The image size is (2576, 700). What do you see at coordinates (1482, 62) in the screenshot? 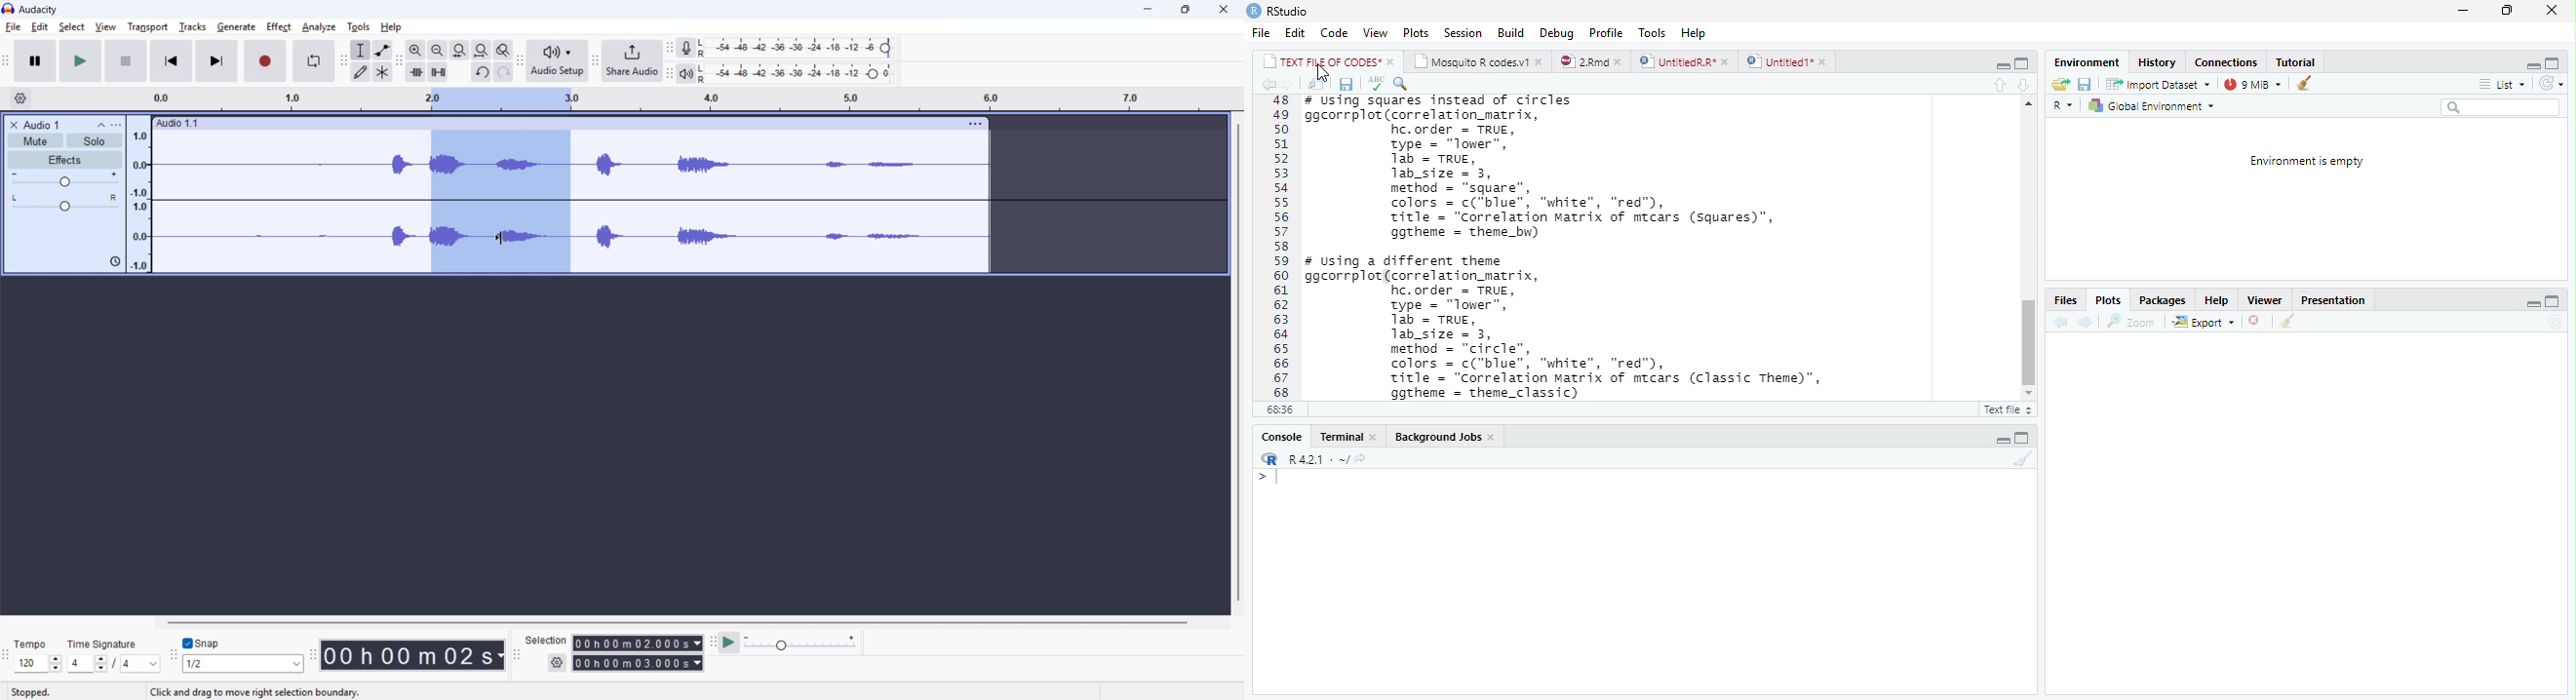
I see `Mosautto & cosesy` at bounding box center [1482, 62].